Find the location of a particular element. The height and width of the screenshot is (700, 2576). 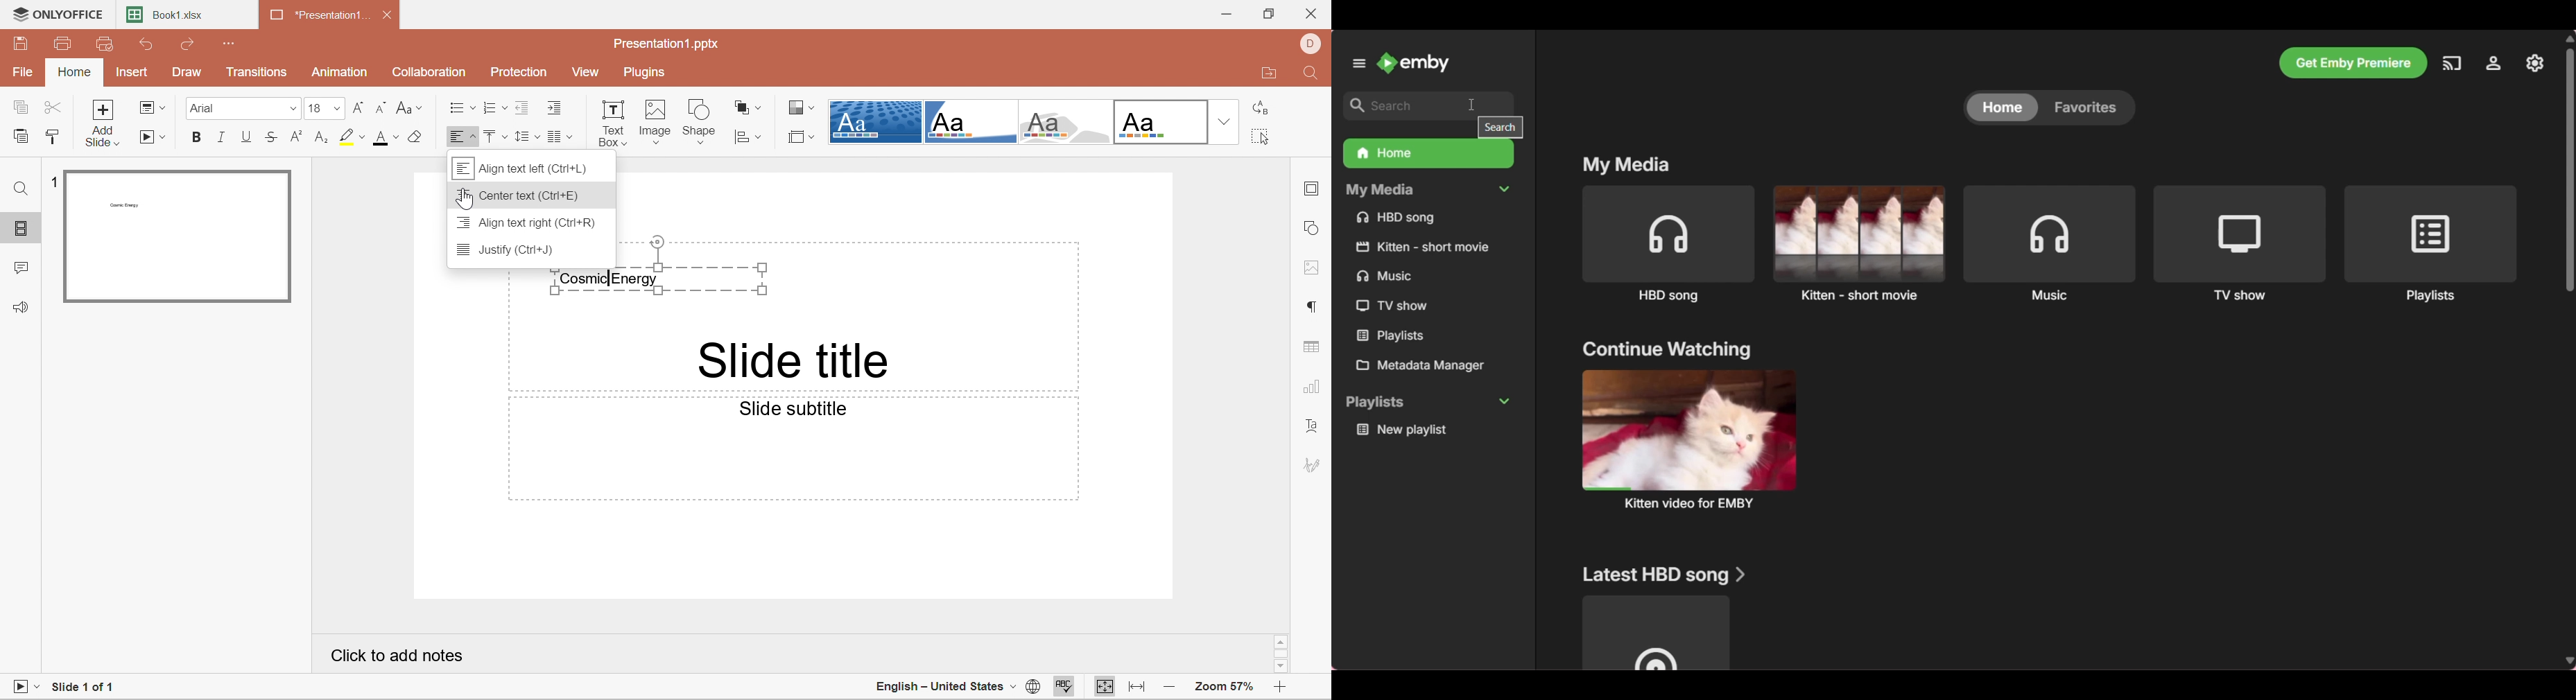

Music is located at coordinates (2050, 243).